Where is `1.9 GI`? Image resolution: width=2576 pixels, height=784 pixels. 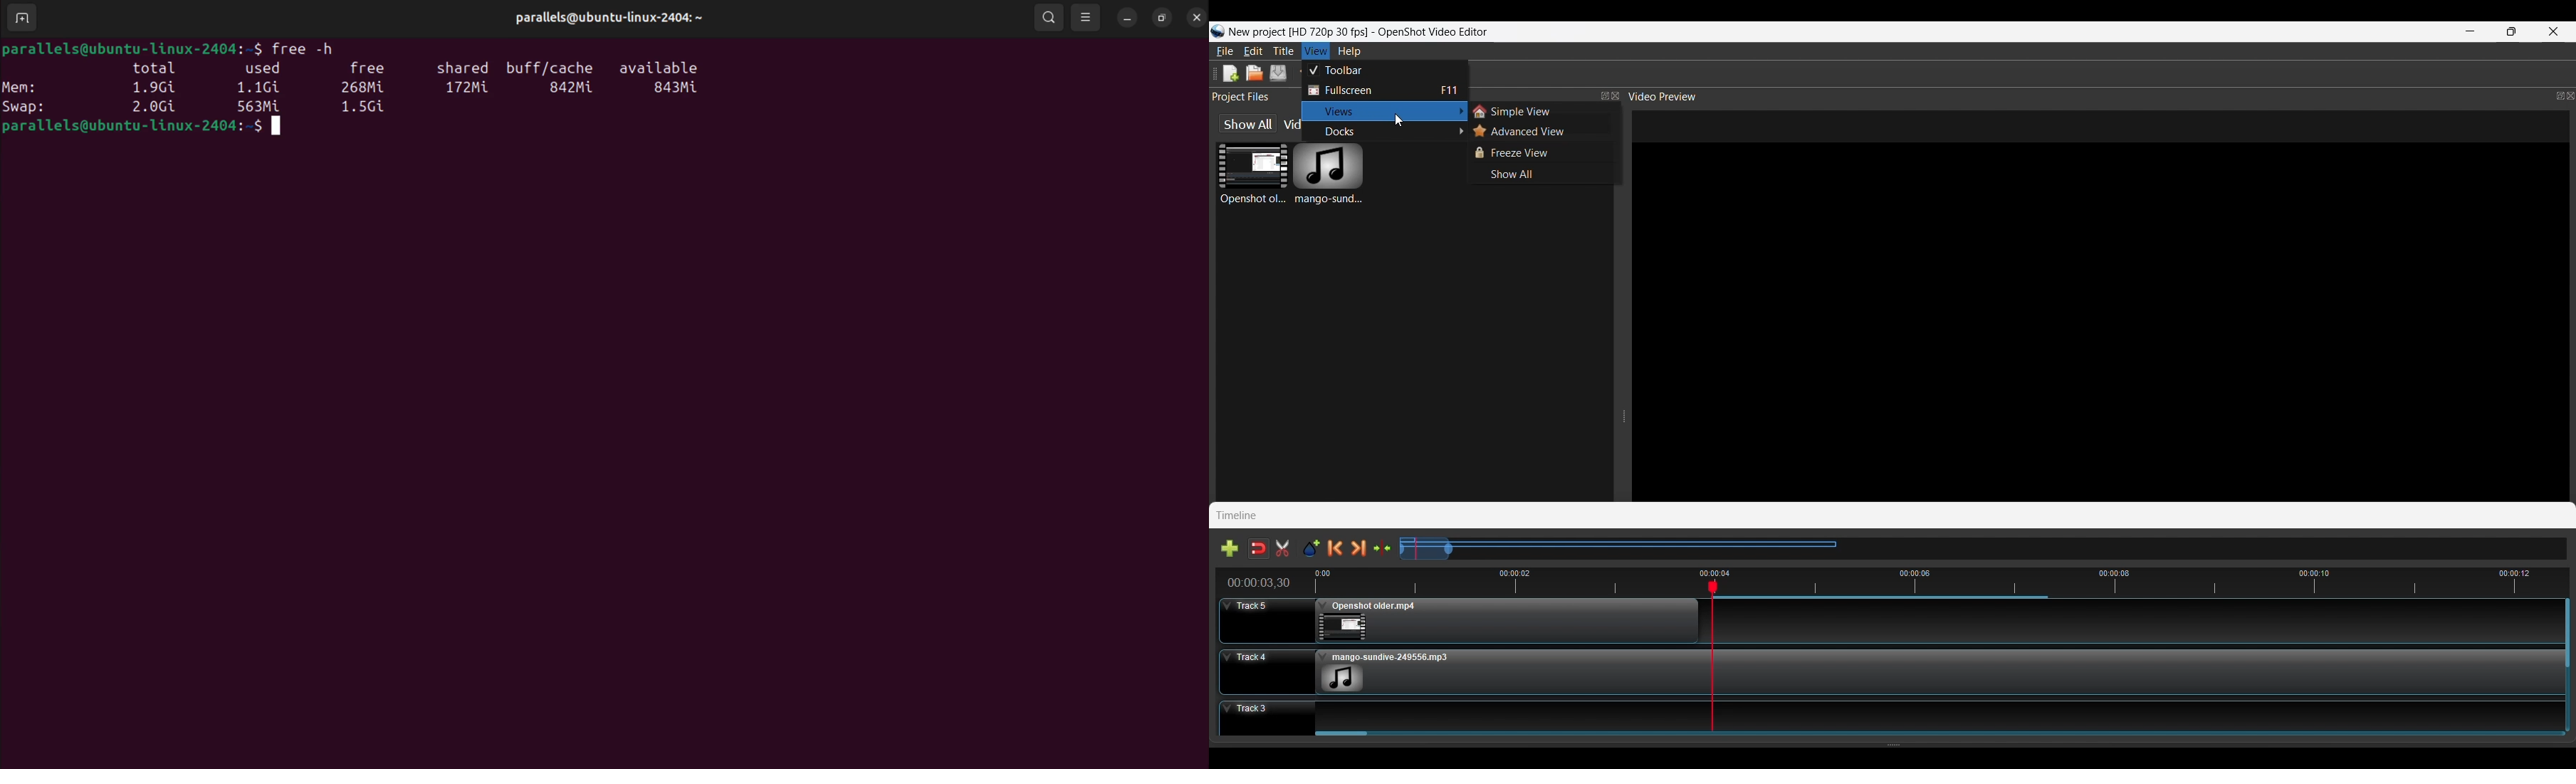
1.9 GI is located at coordinates (154, 88).